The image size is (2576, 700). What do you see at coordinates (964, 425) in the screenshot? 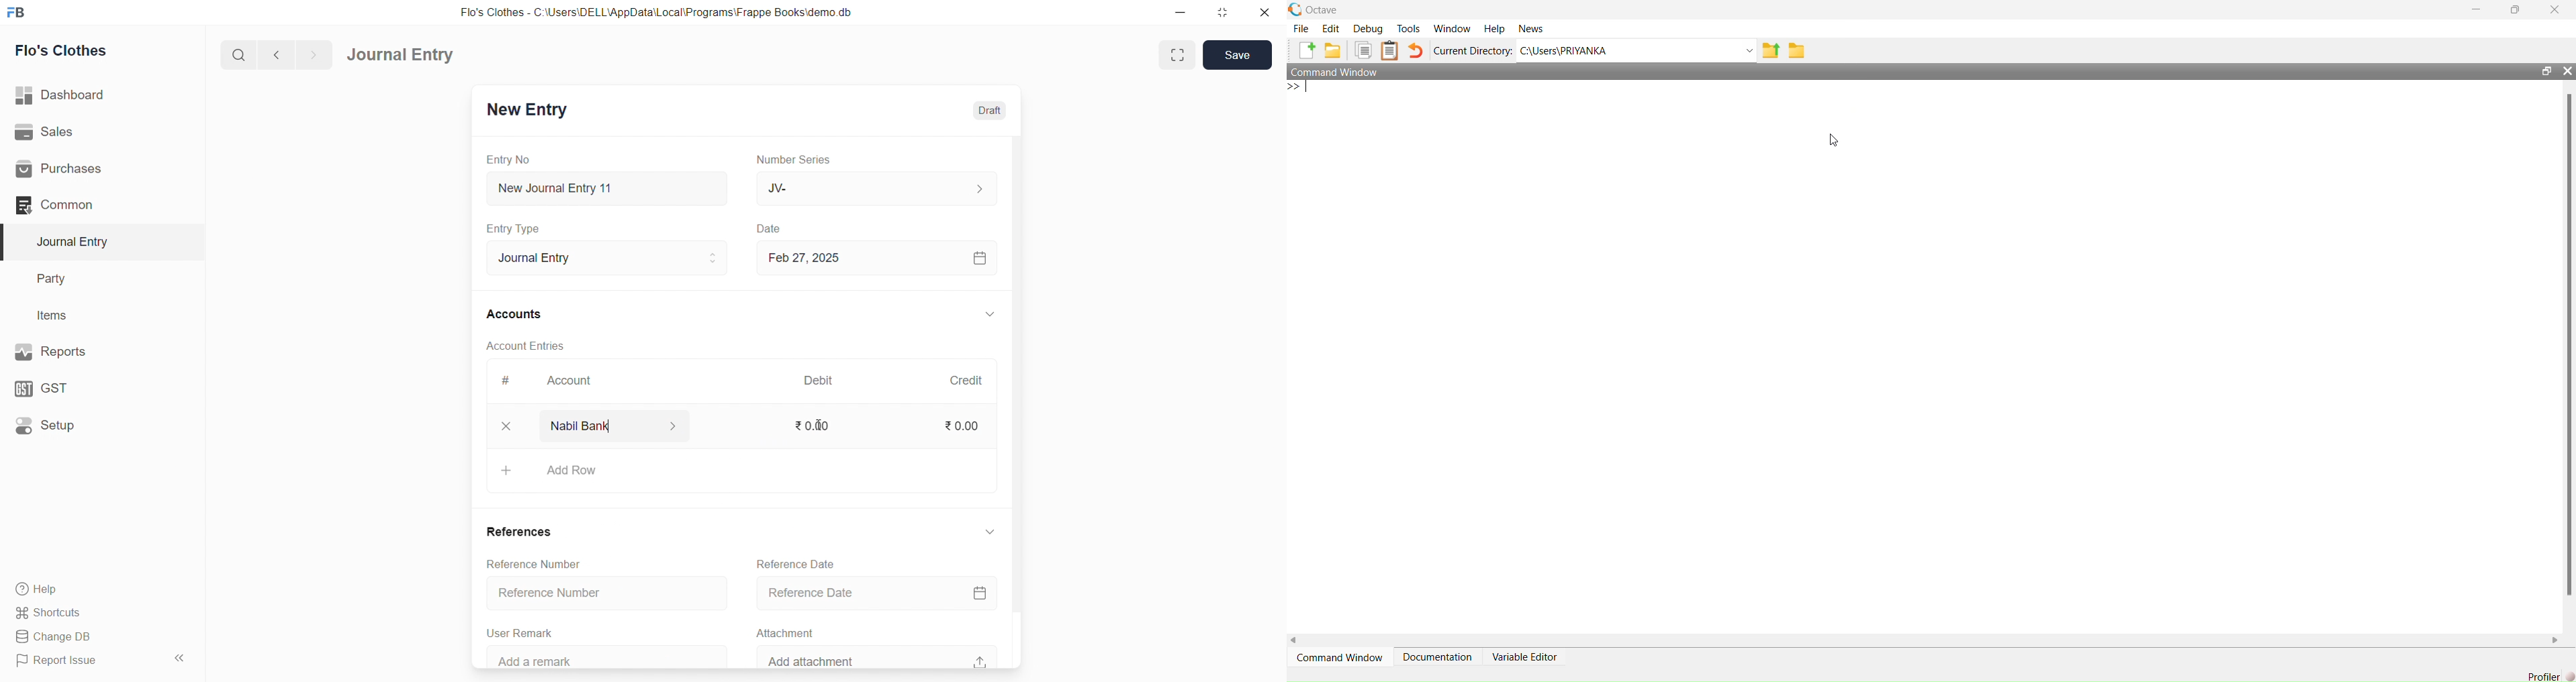
I see `₹0.00` at bounding box center [964, 425].